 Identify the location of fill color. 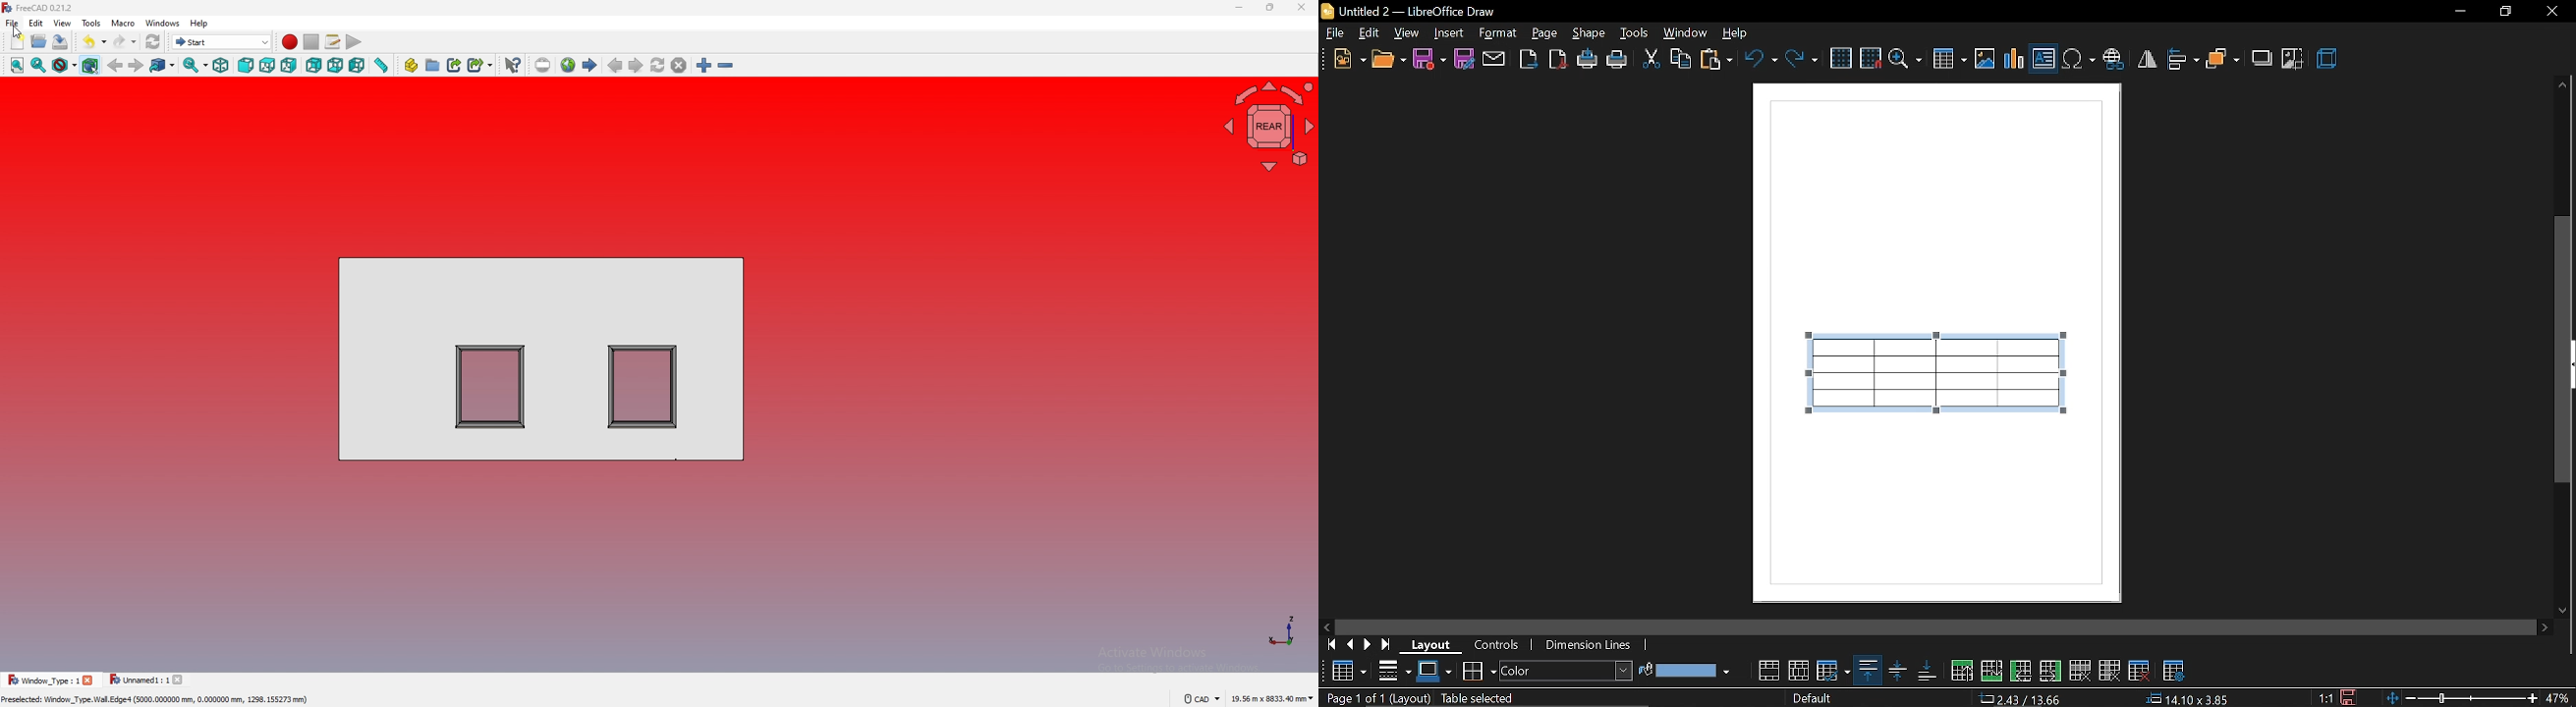
(1695, 670).